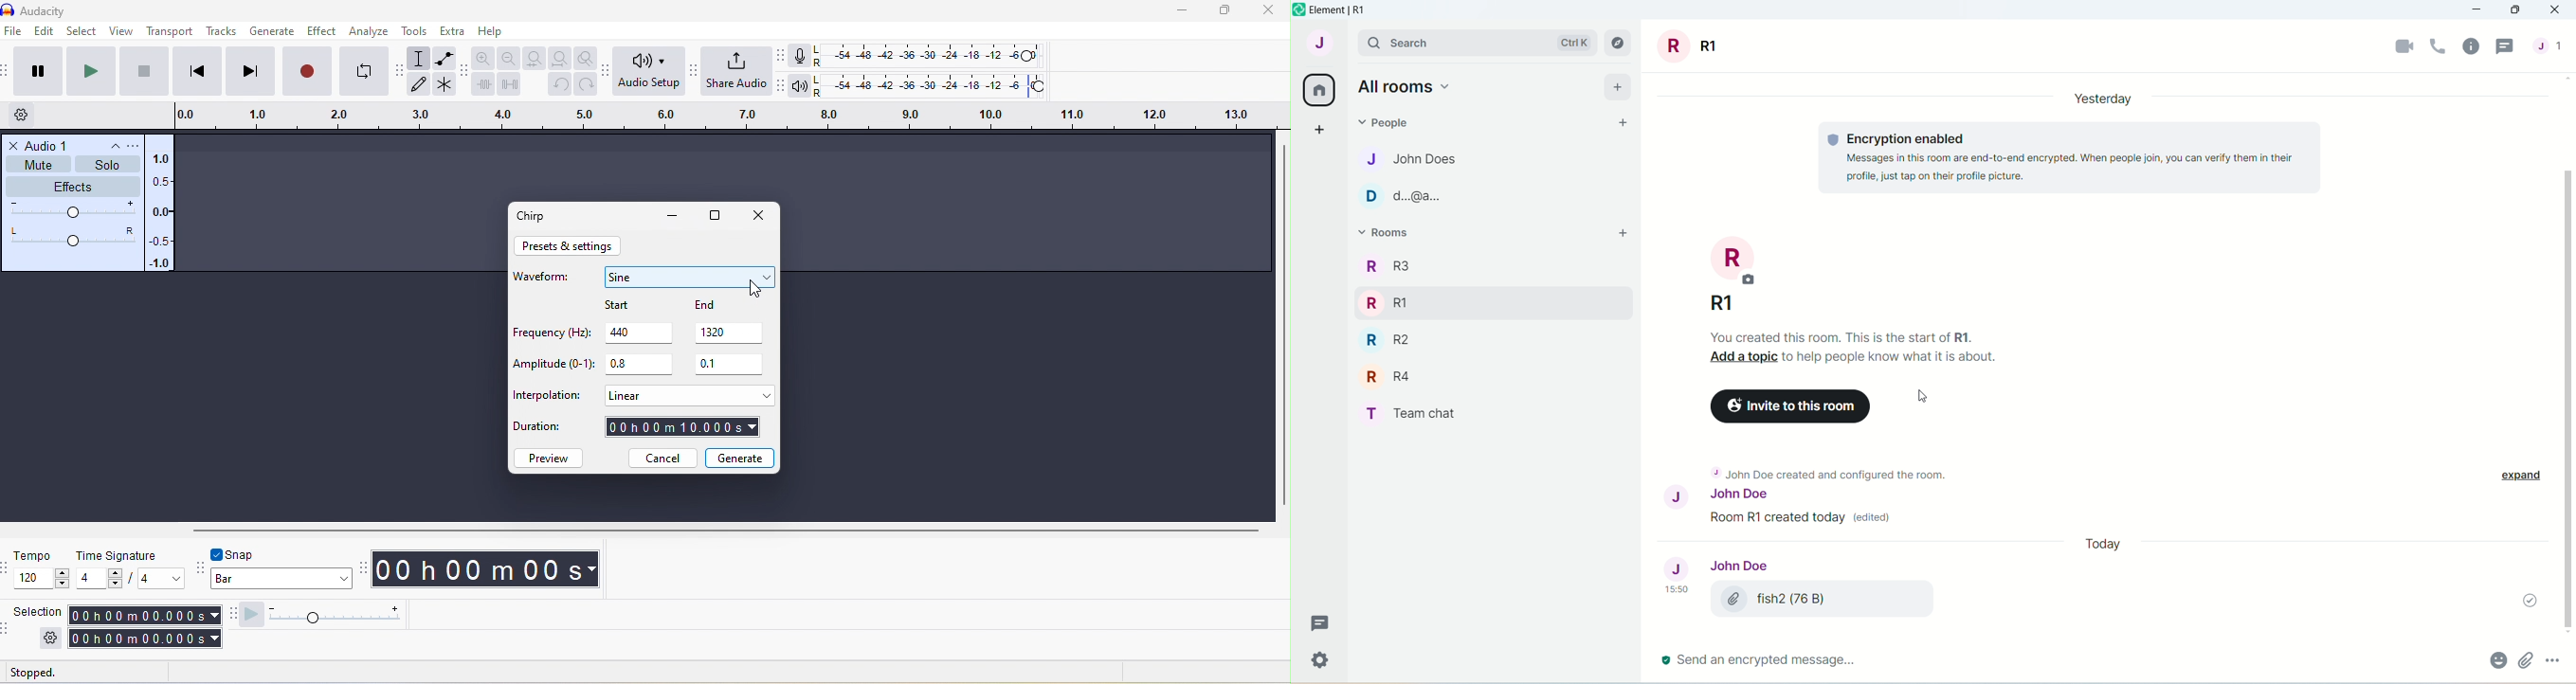 The image size is (2576, 700). What do you see at coordinates (1321, 129) in the screenshot?
I see `create a space` at bounding box center [1321, 129].